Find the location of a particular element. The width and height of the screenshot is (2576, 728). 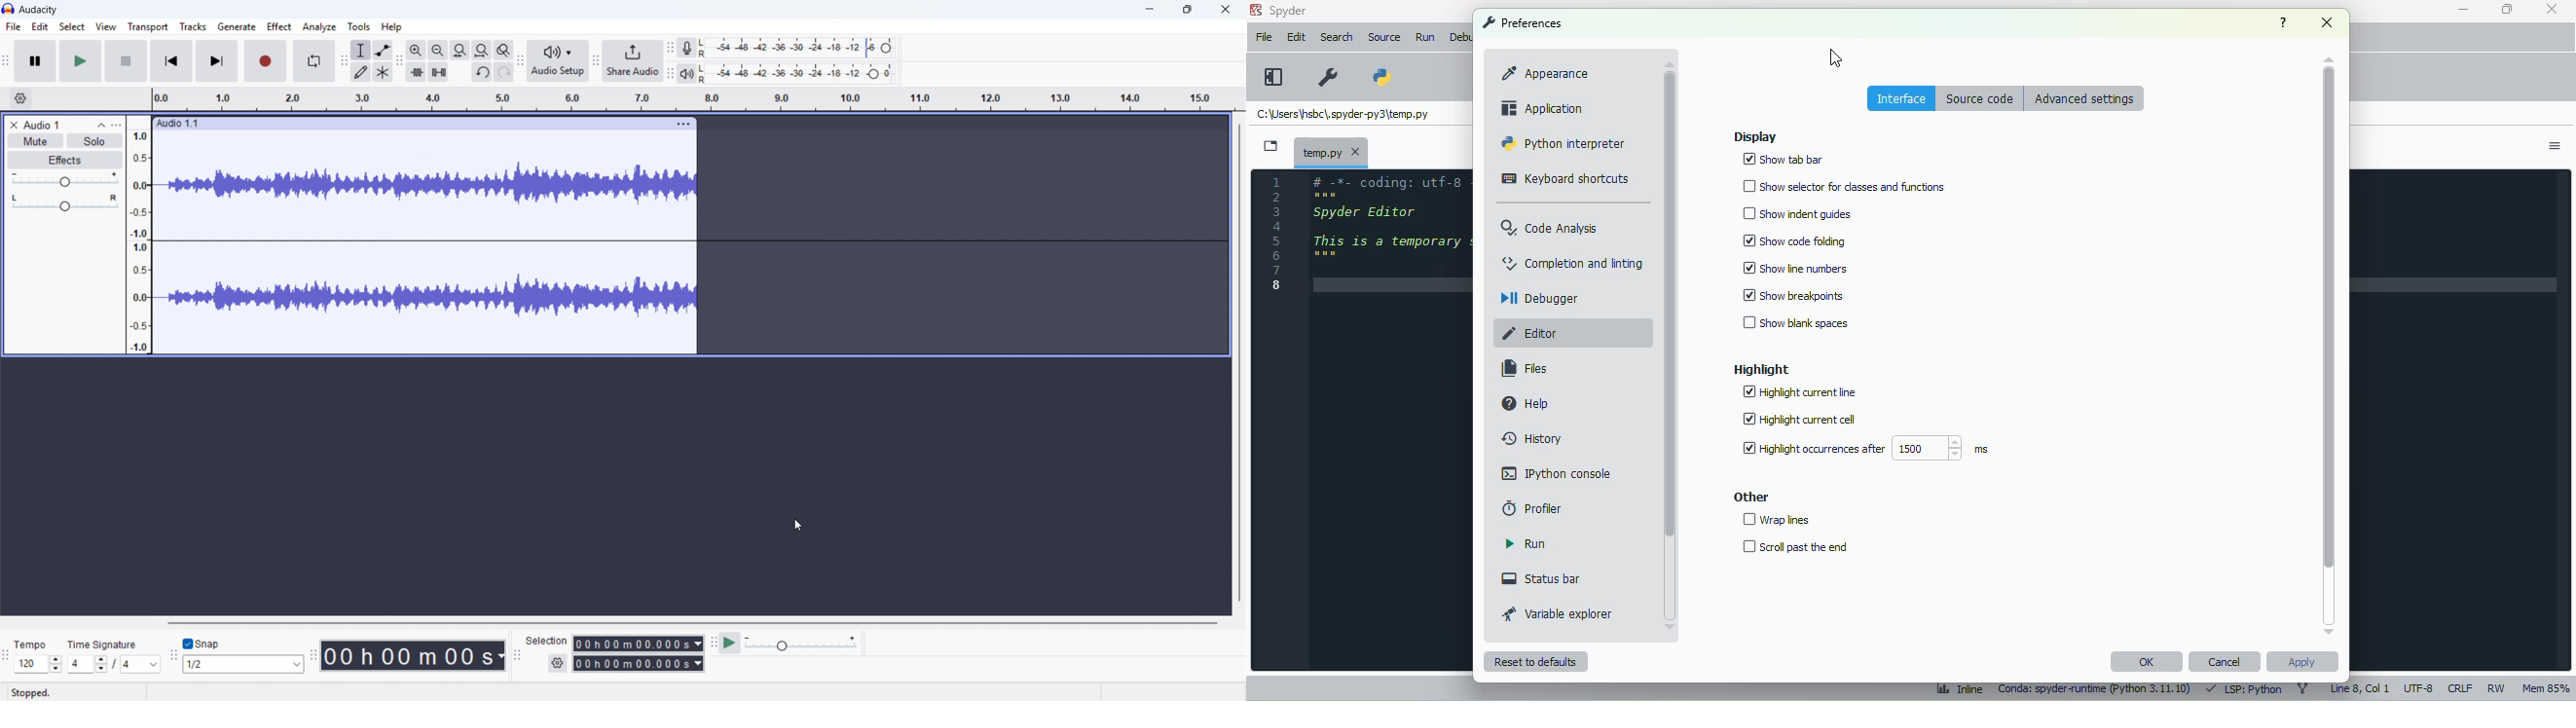

/ is located at coordinates (116, 663).